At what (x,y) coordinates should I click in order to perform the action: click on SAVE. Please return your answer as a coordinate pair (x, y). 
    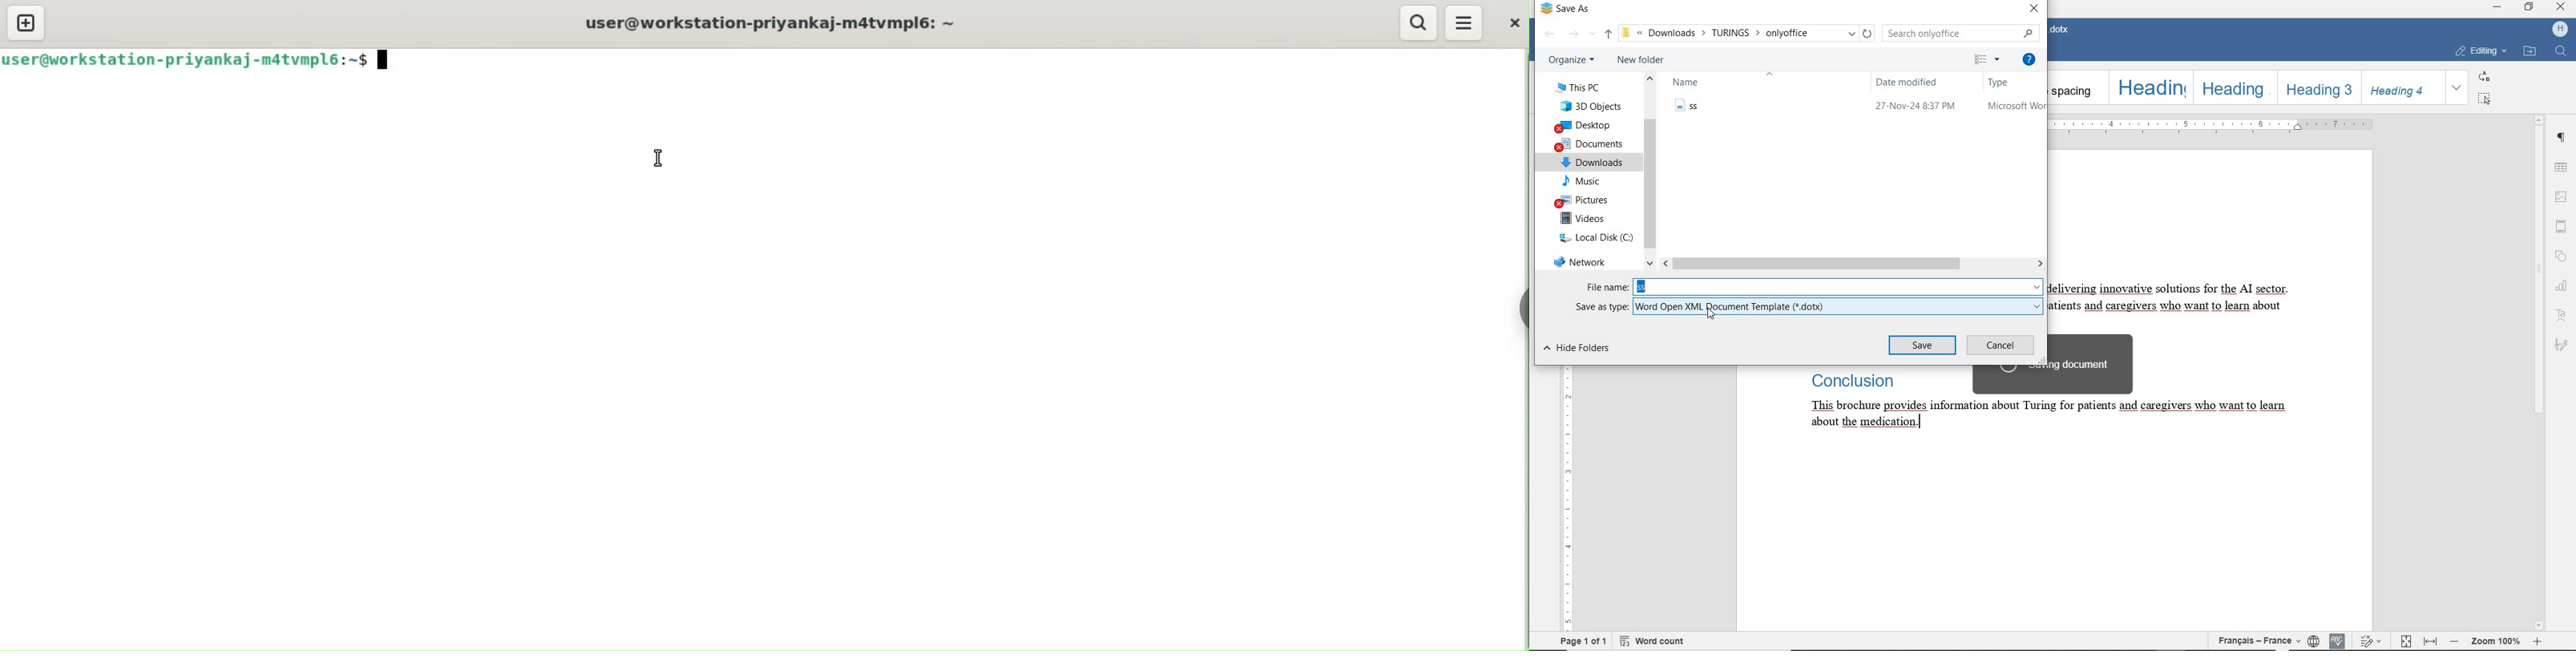
    Looking at the image, I should click on (1922, 345).